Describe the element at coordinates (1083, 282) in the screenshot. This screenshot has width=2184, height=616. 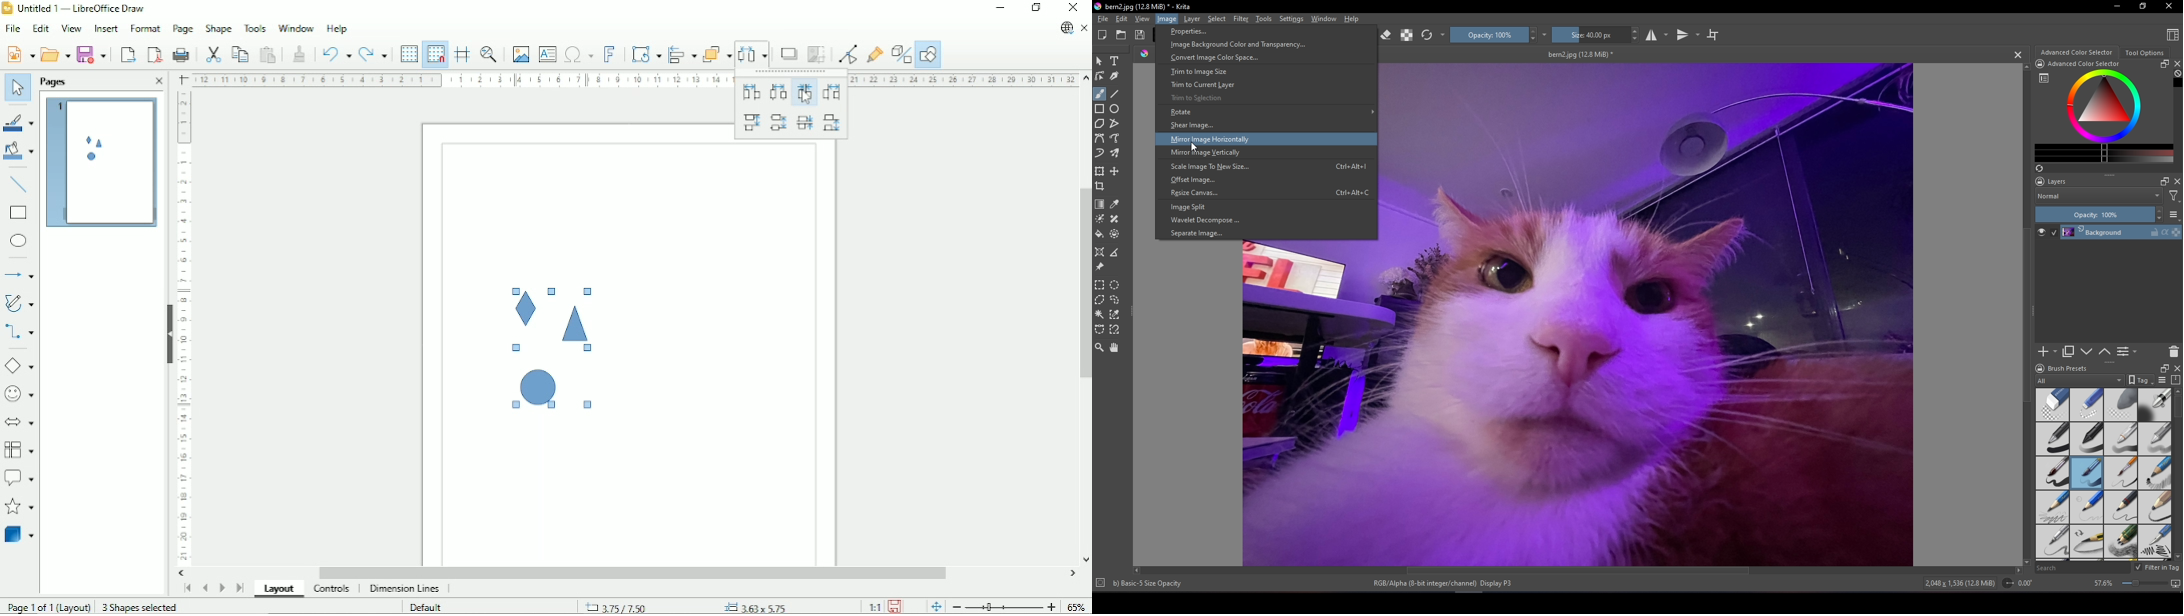
I see `Vertical scrollbar` at that location.